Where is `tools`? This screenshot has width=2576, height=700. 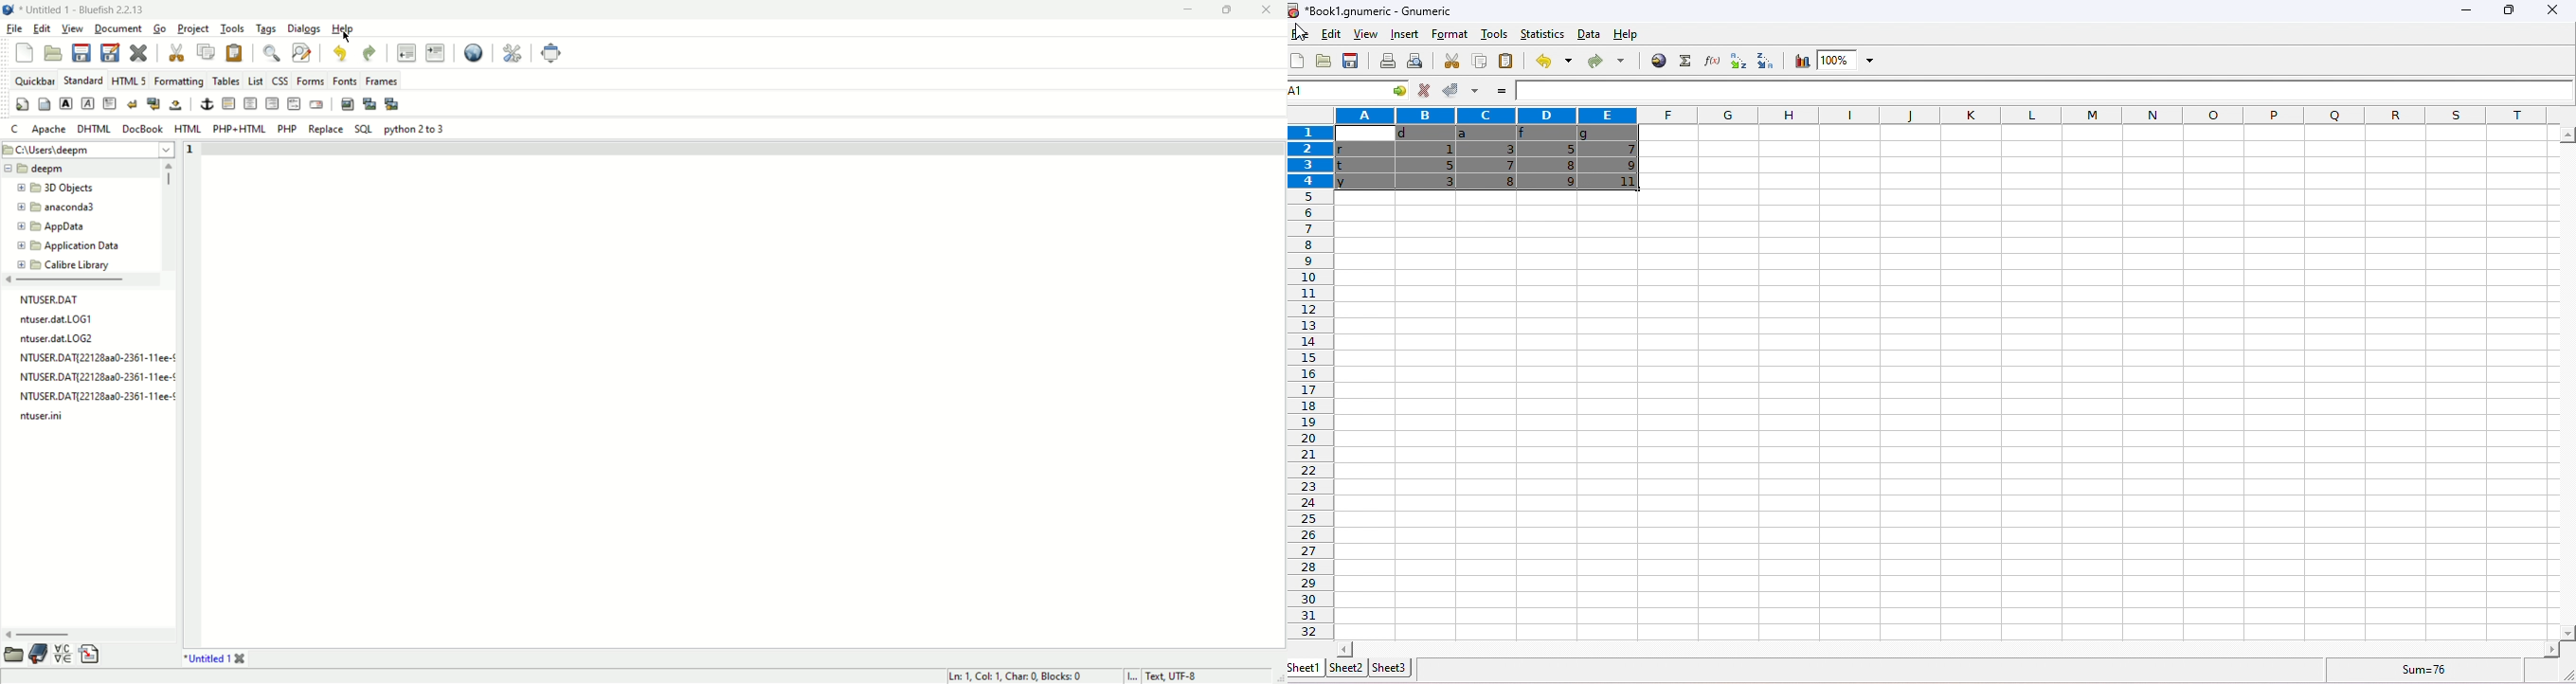 tools is located at coordinates (232, 29).